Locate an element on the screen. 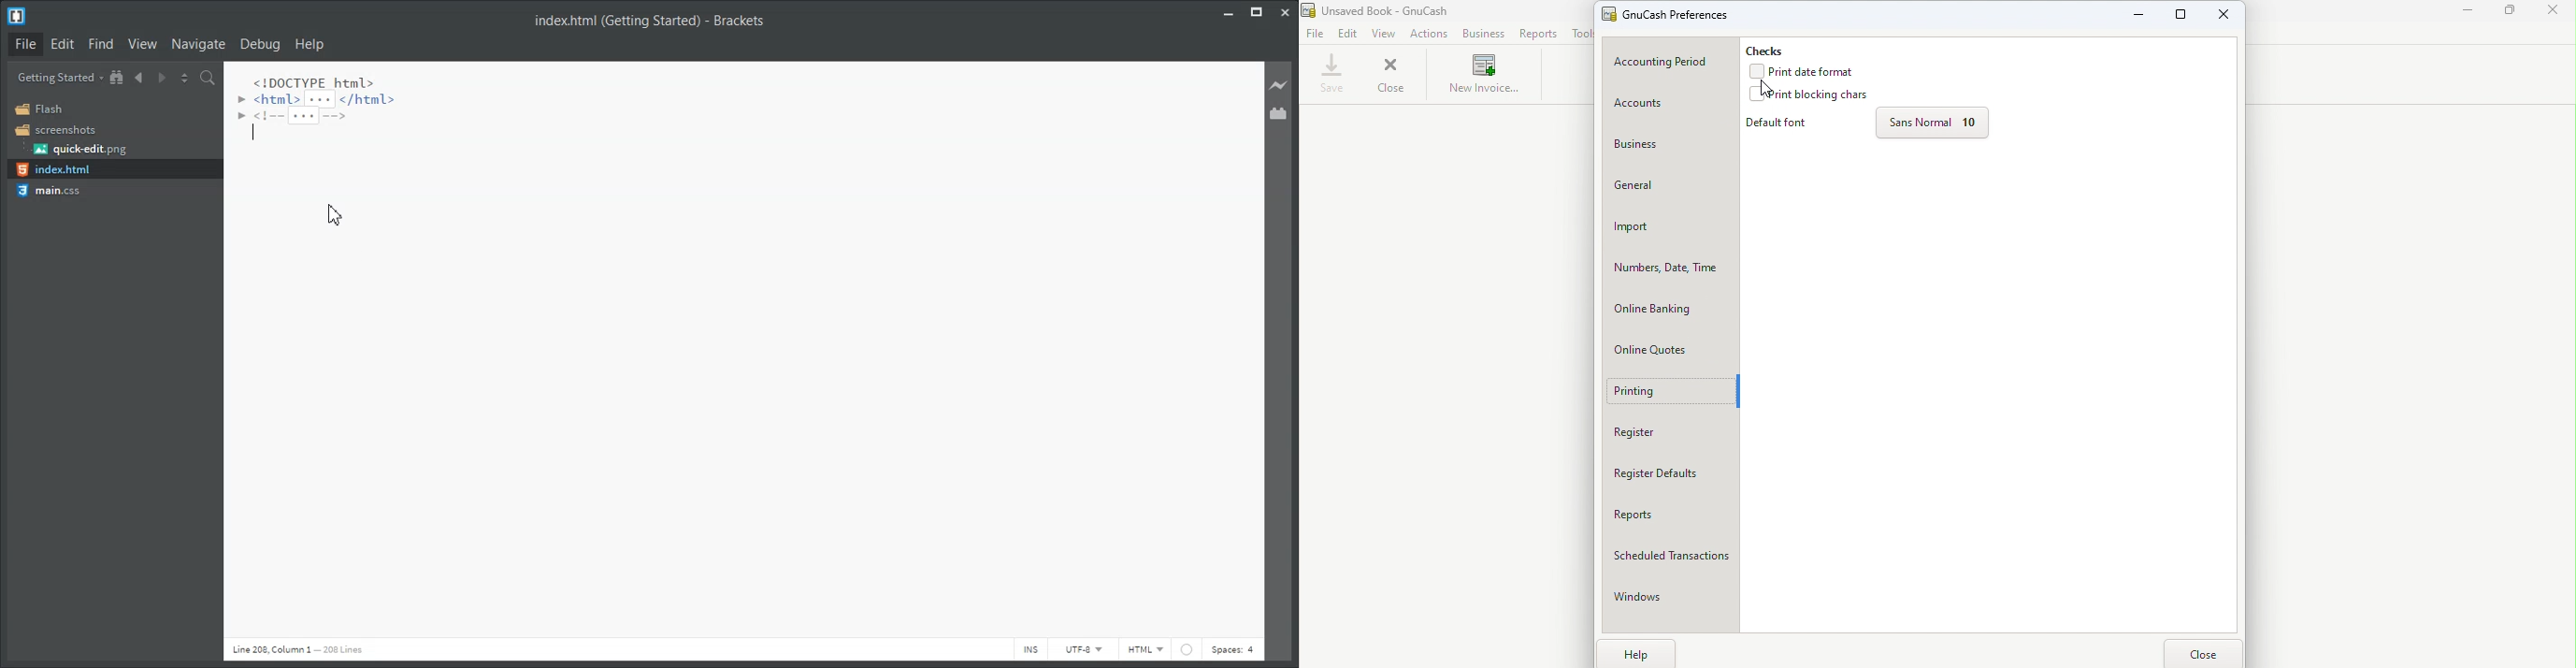  Spaces: 4 is located at coordinates (1233, 650).